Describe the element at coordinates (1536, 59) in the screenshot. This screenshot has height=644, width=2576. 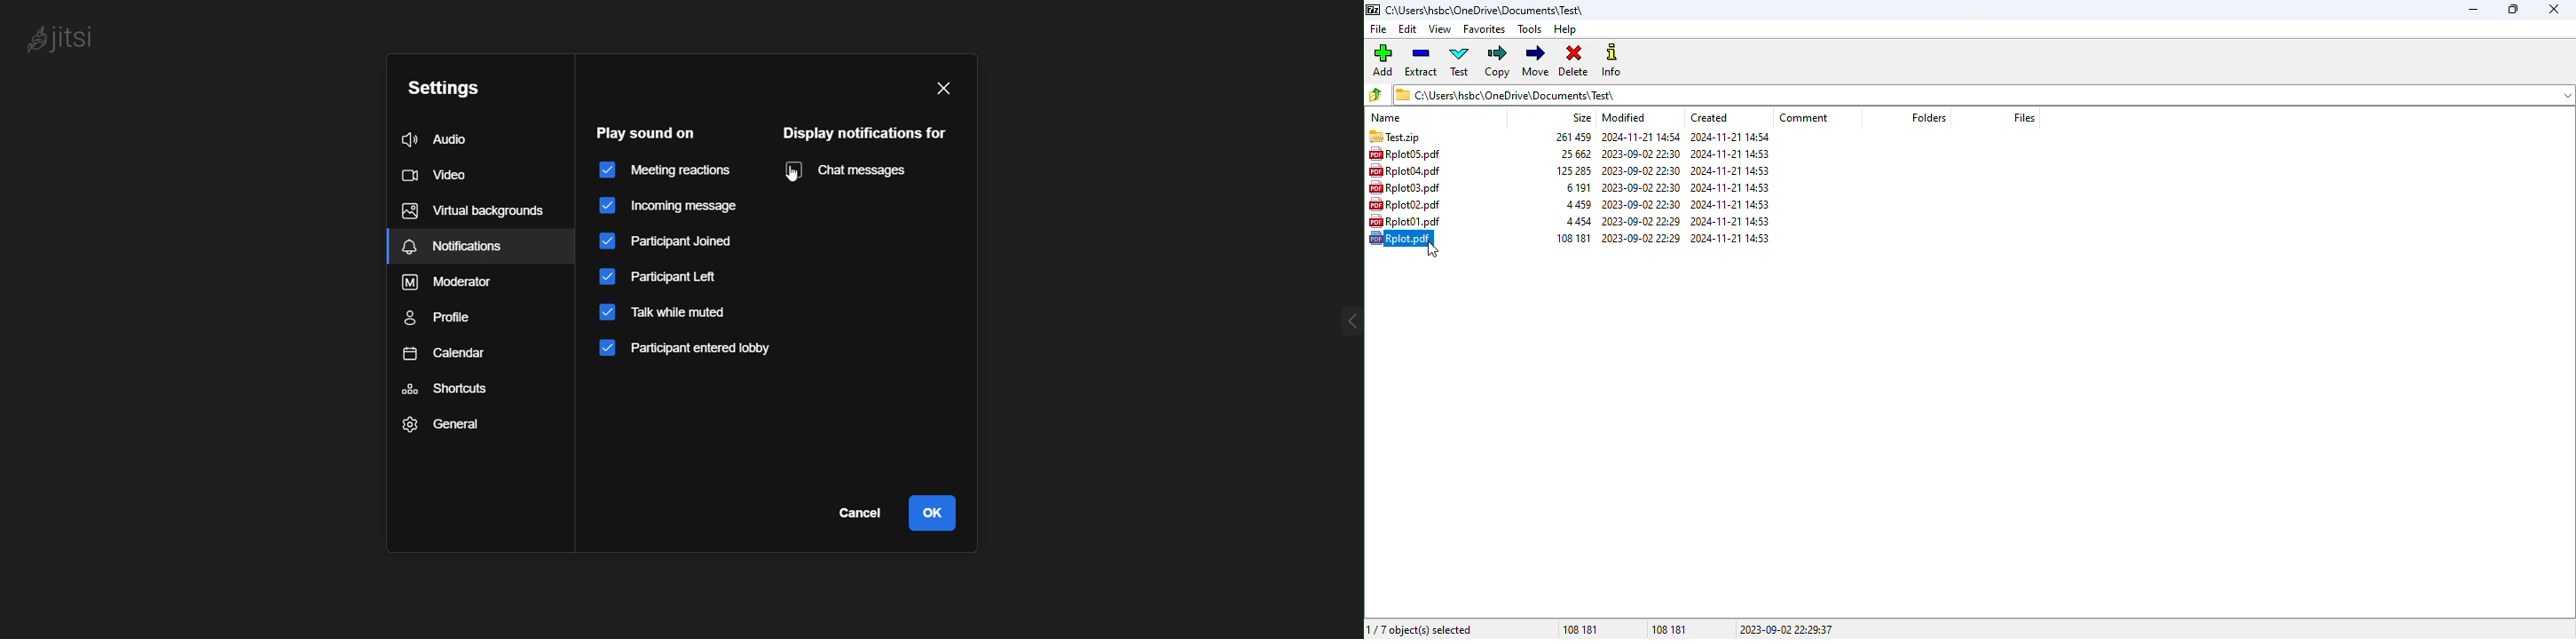
I see `move` at that location.